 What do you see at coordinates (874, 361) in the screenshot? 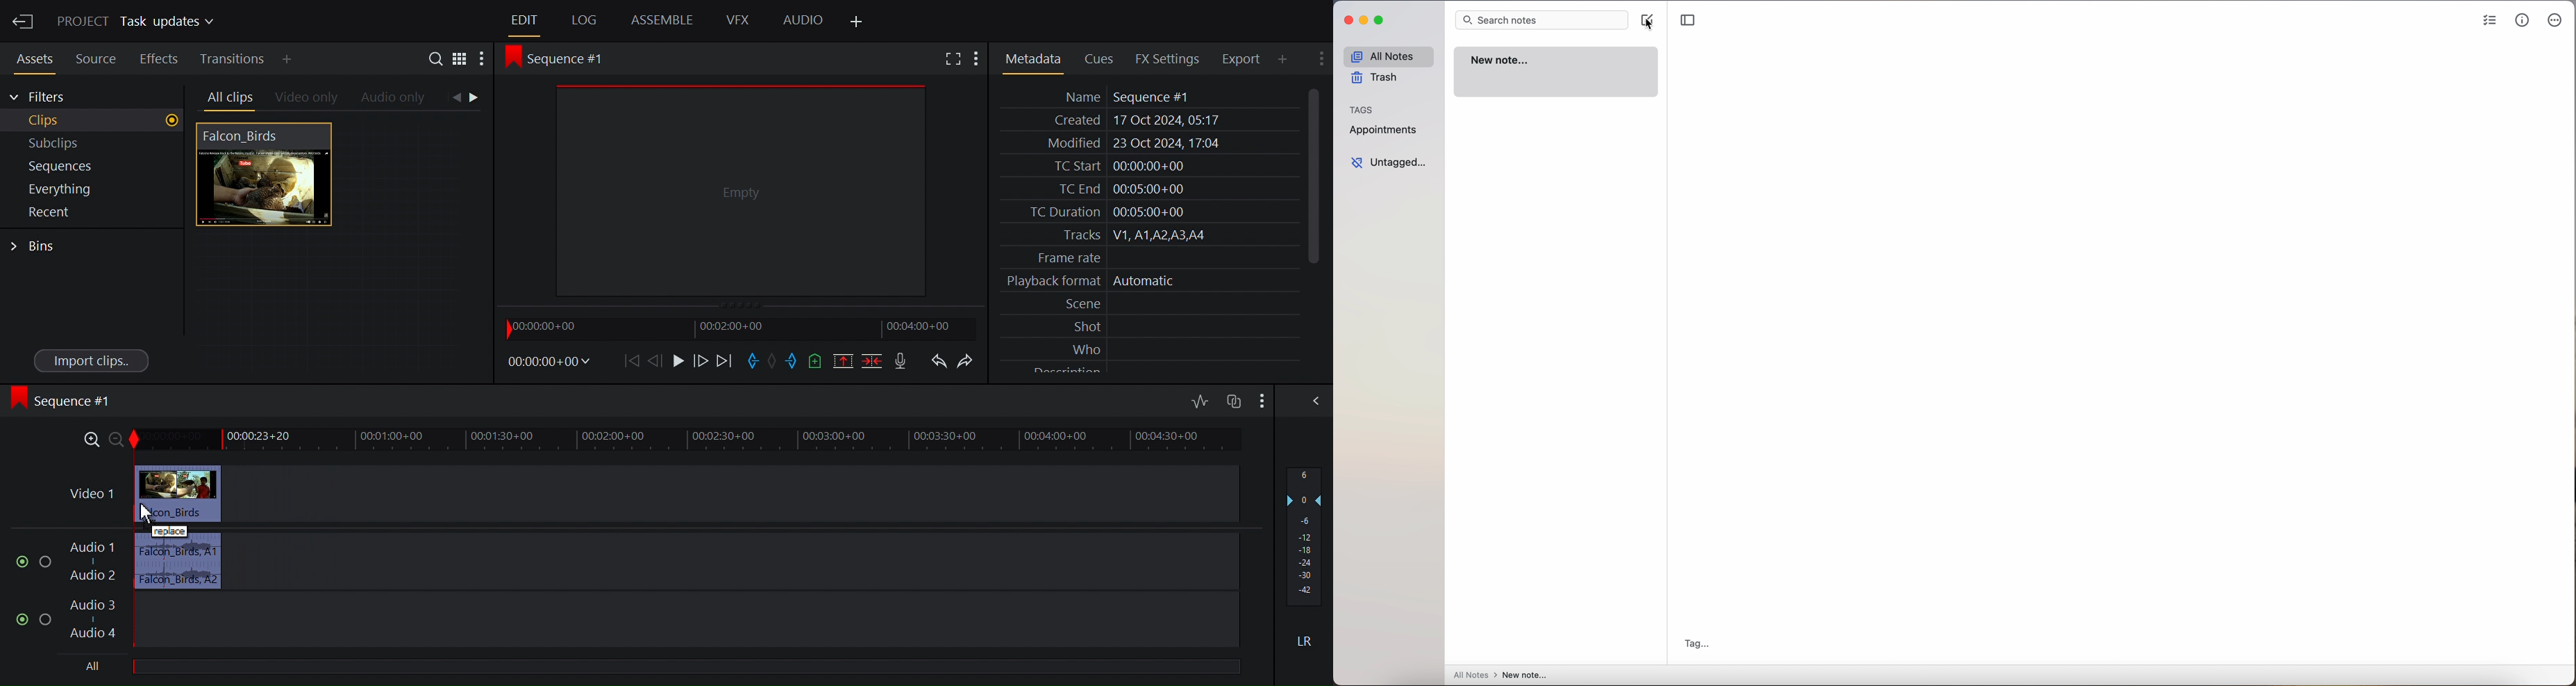
I see `Delete/cut` at bounding box center [874, 361].